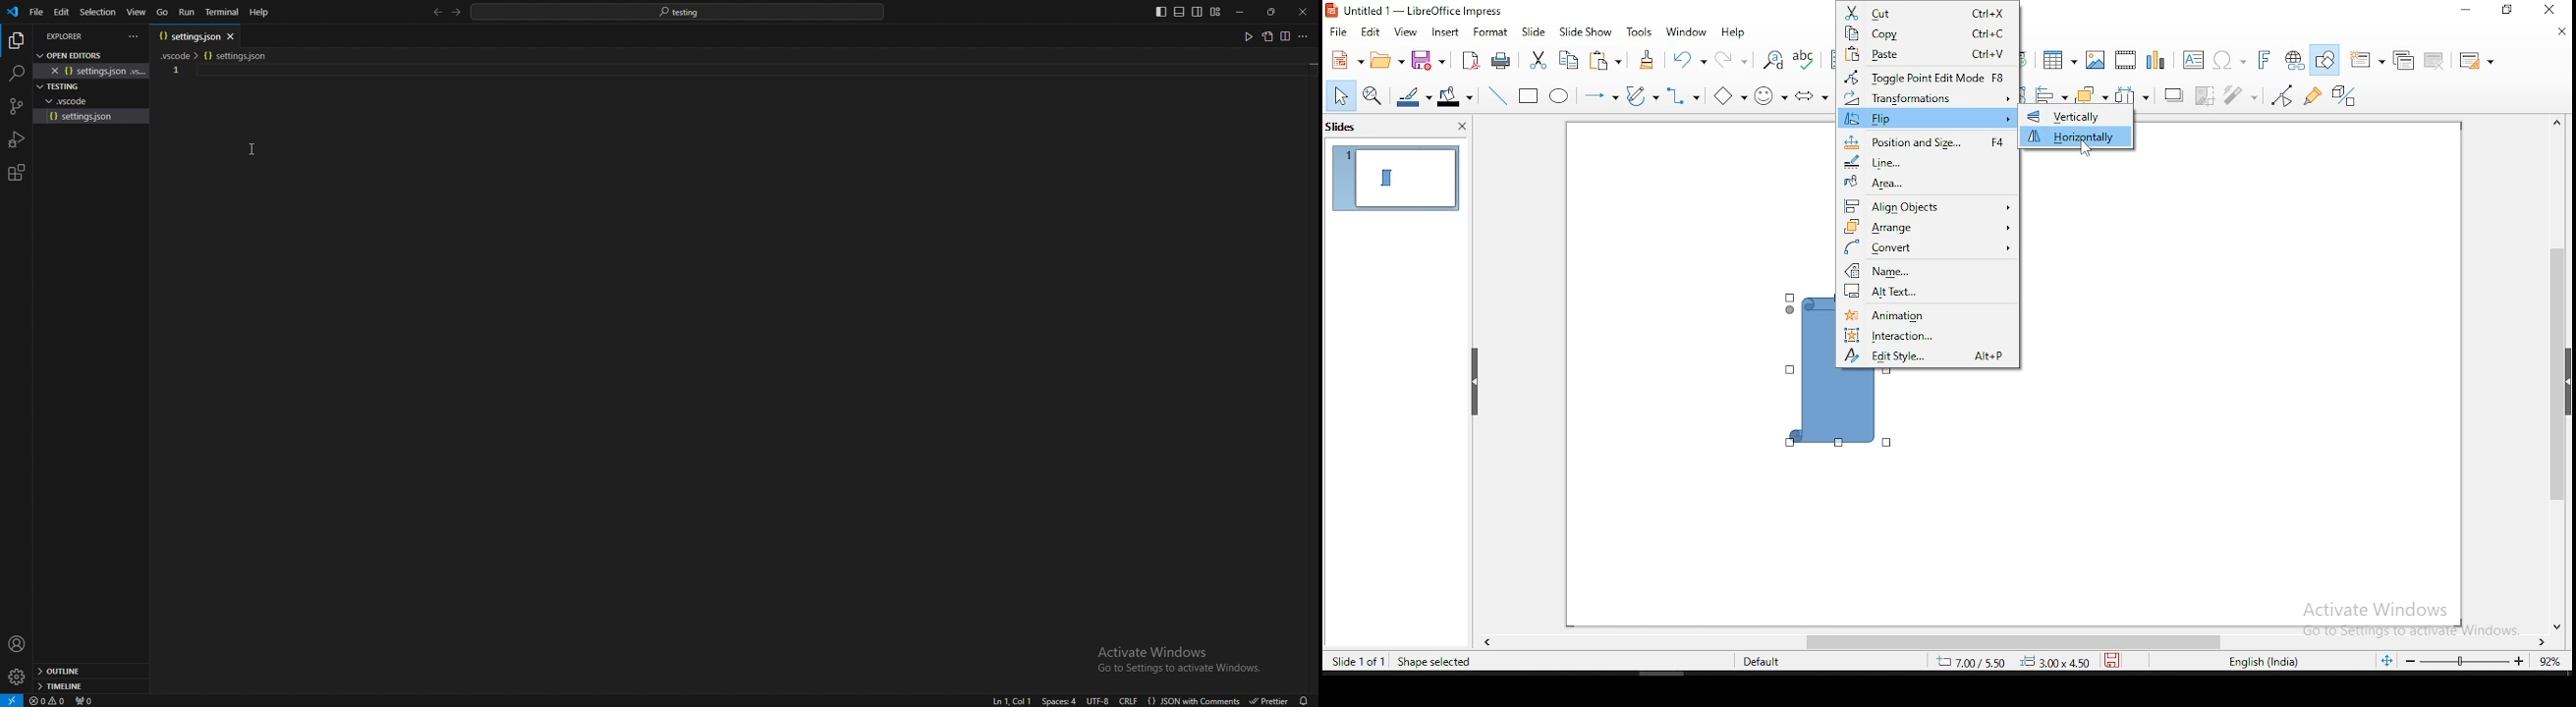 The width and height of the screenshot is (2576, 728). I want to click on insert special characters, so click(2230, 58).